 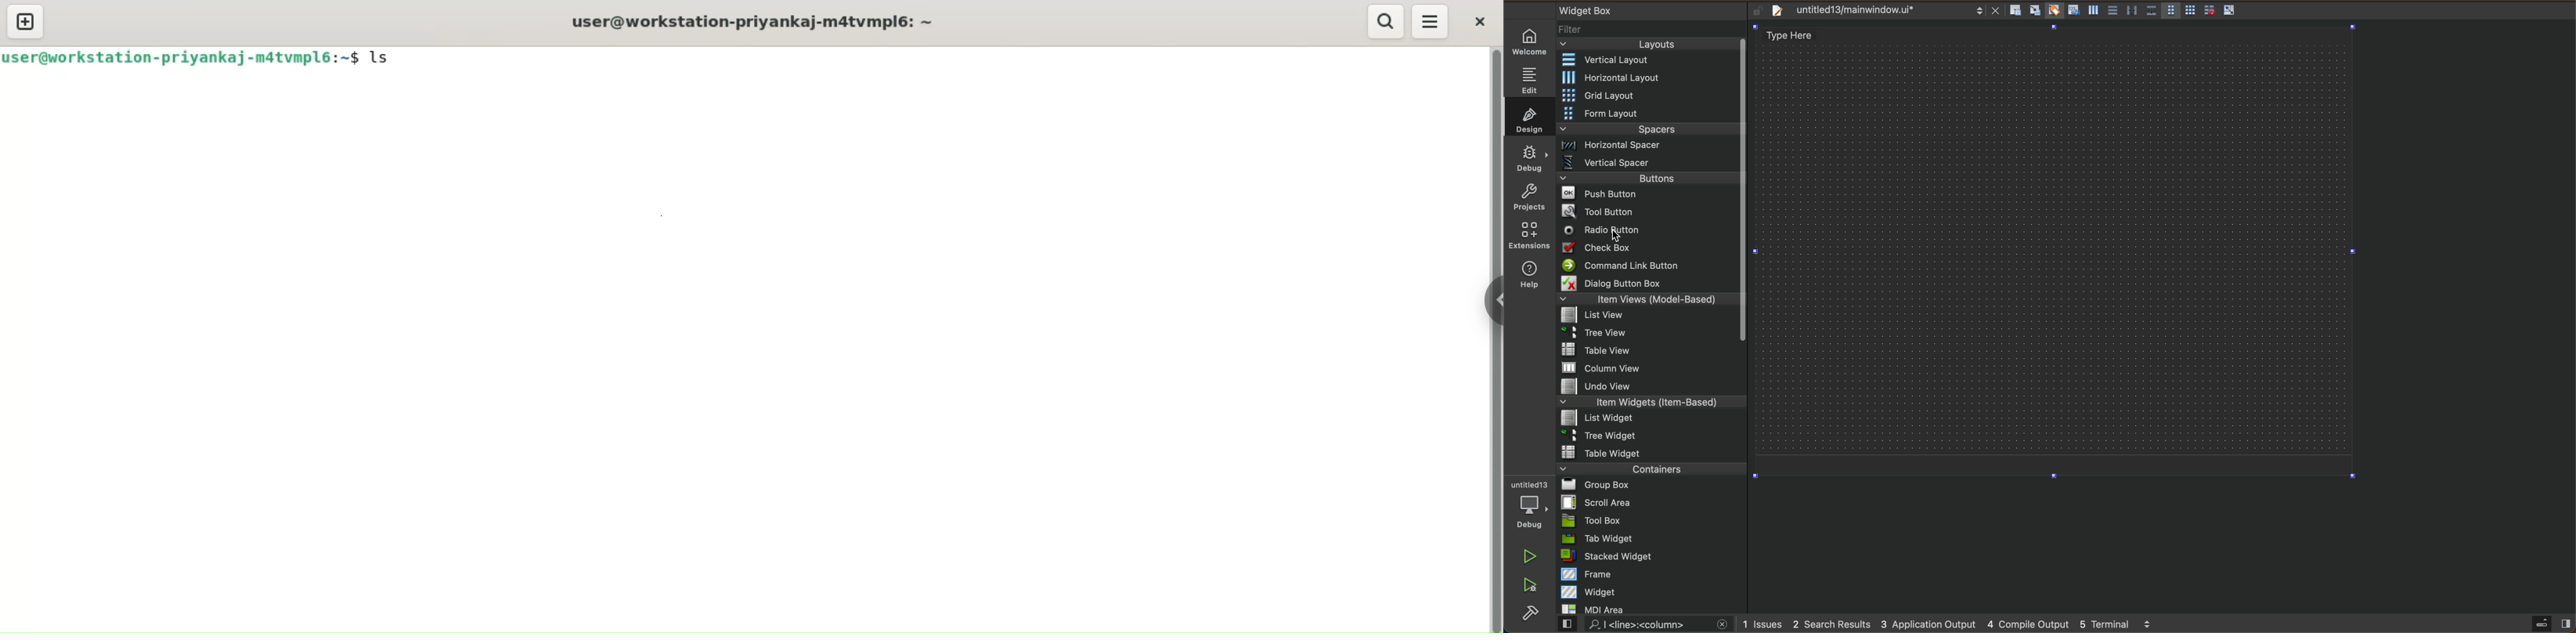 What do you see at coordinates (1648, 195) in the screenshot?
I see `push button` at bounding box center [1648, 195].